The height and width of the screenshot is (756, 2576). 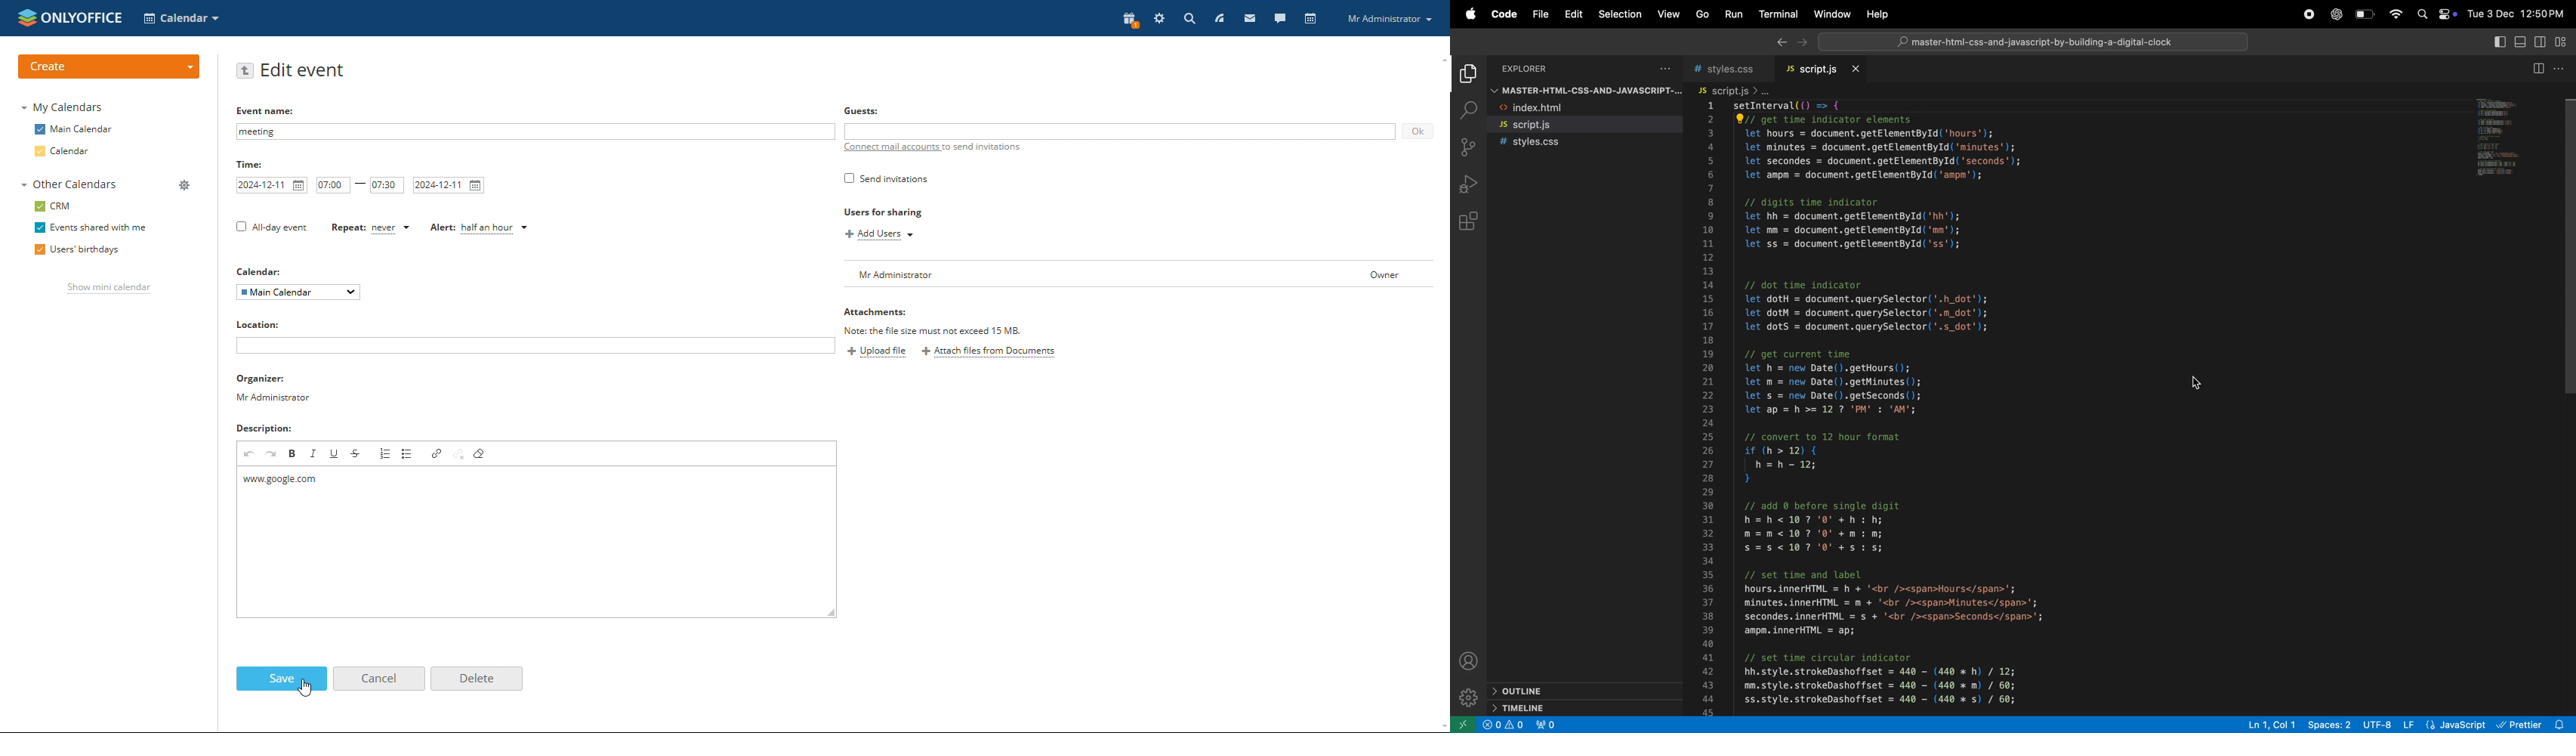 I want to click on Alert:, so click(x=437, y=228).